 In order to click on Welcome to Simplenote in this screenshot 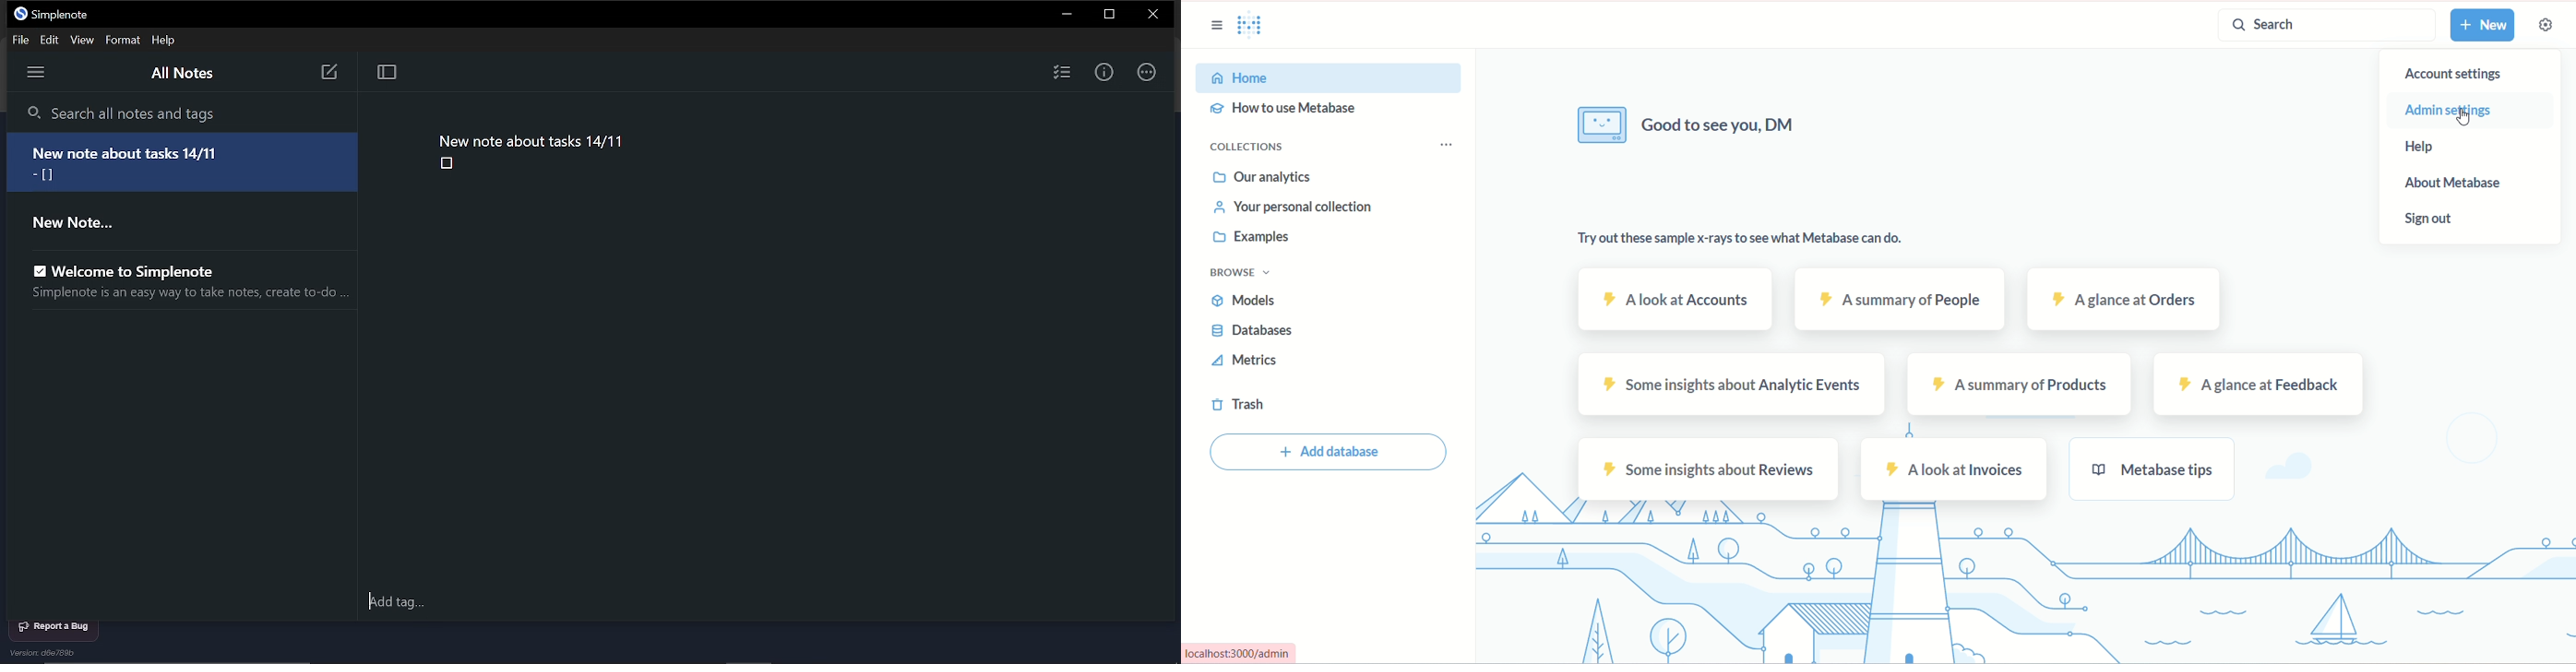, I will do `click(132, 271)`.